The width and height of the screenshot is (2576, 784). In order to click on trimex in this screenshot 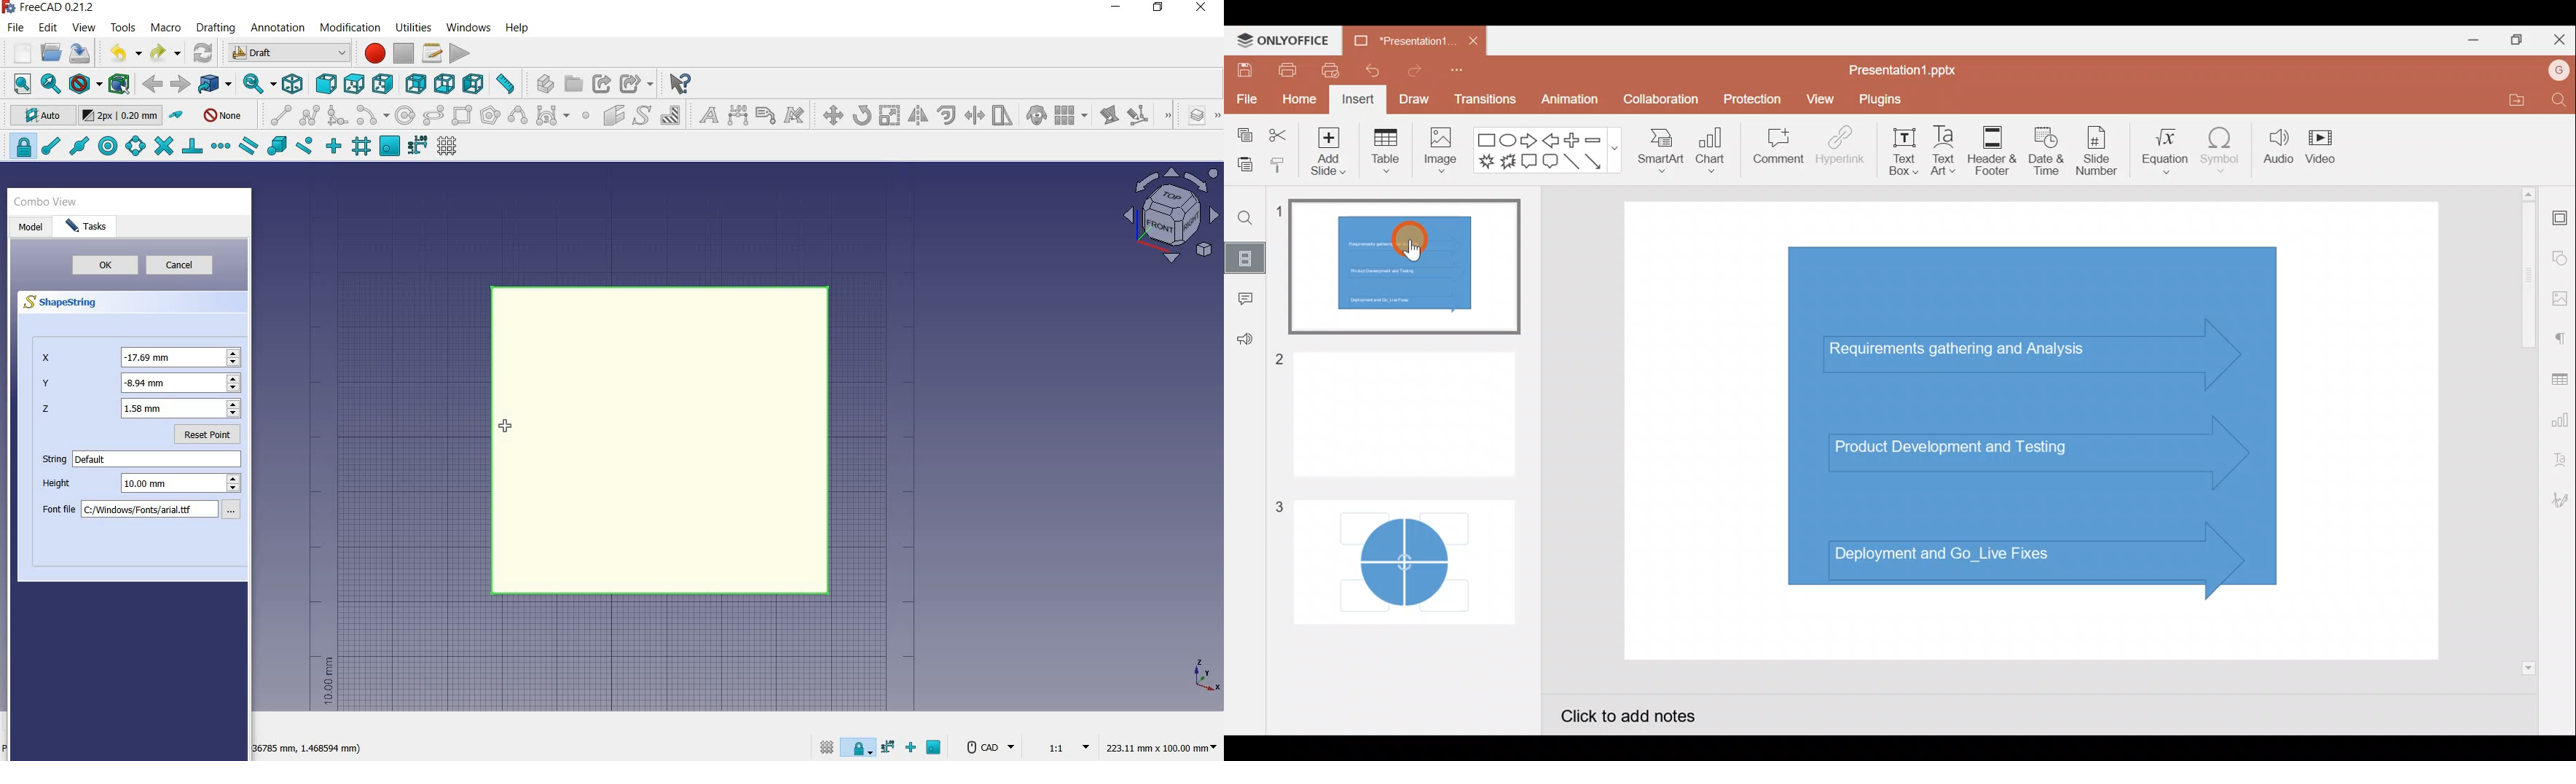, I will do `click(973, 117)`.